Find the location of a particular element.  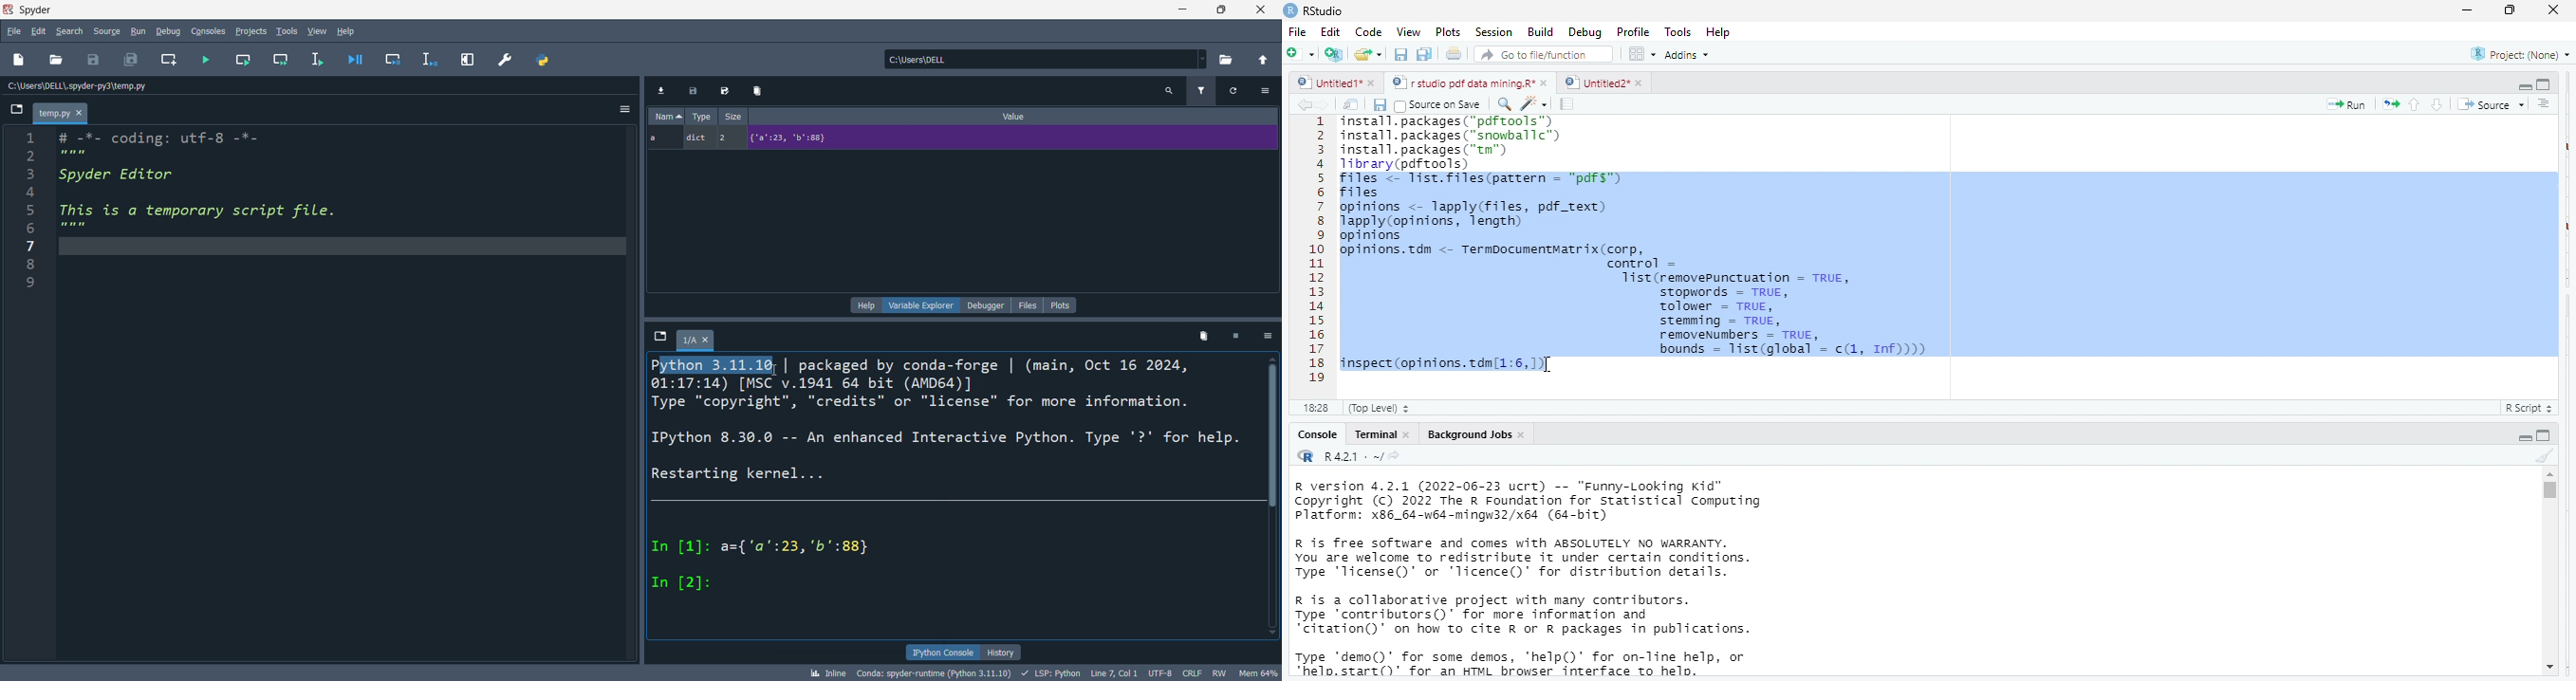

current directory: c:\users\dell is located at coordinates (1049, 60).